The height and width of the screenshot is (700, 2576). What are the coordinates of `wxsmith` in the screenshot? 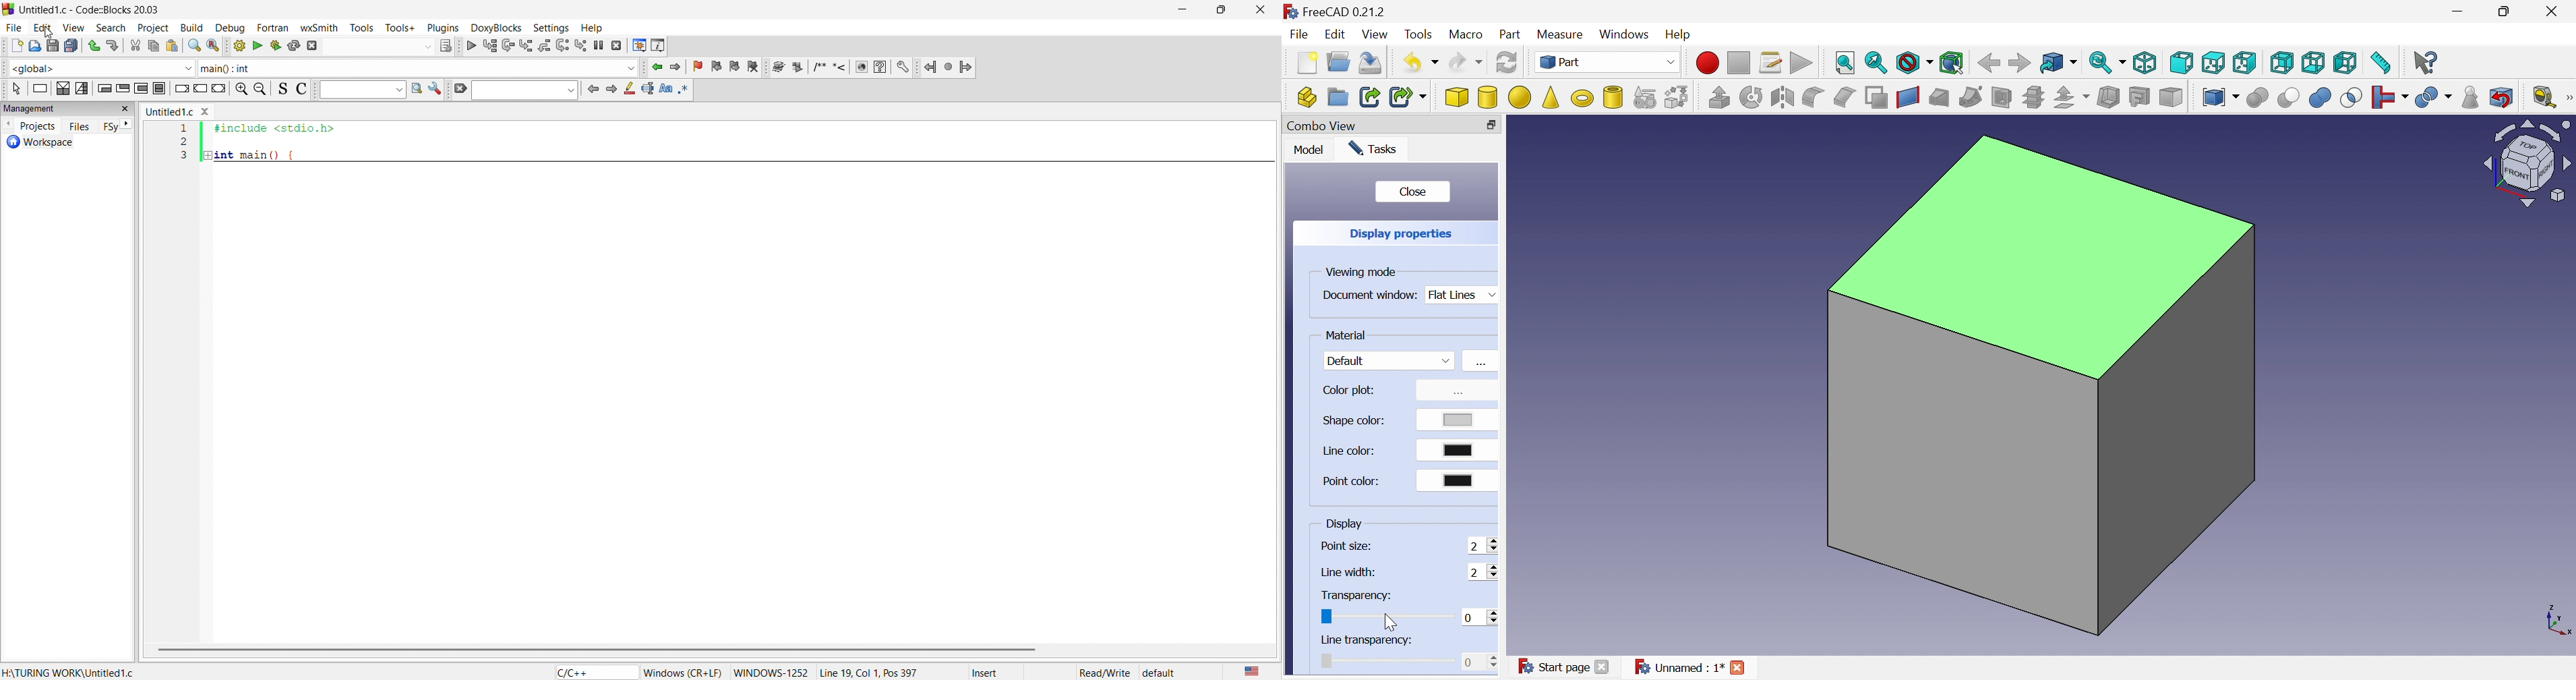 It's located at (322, 26).